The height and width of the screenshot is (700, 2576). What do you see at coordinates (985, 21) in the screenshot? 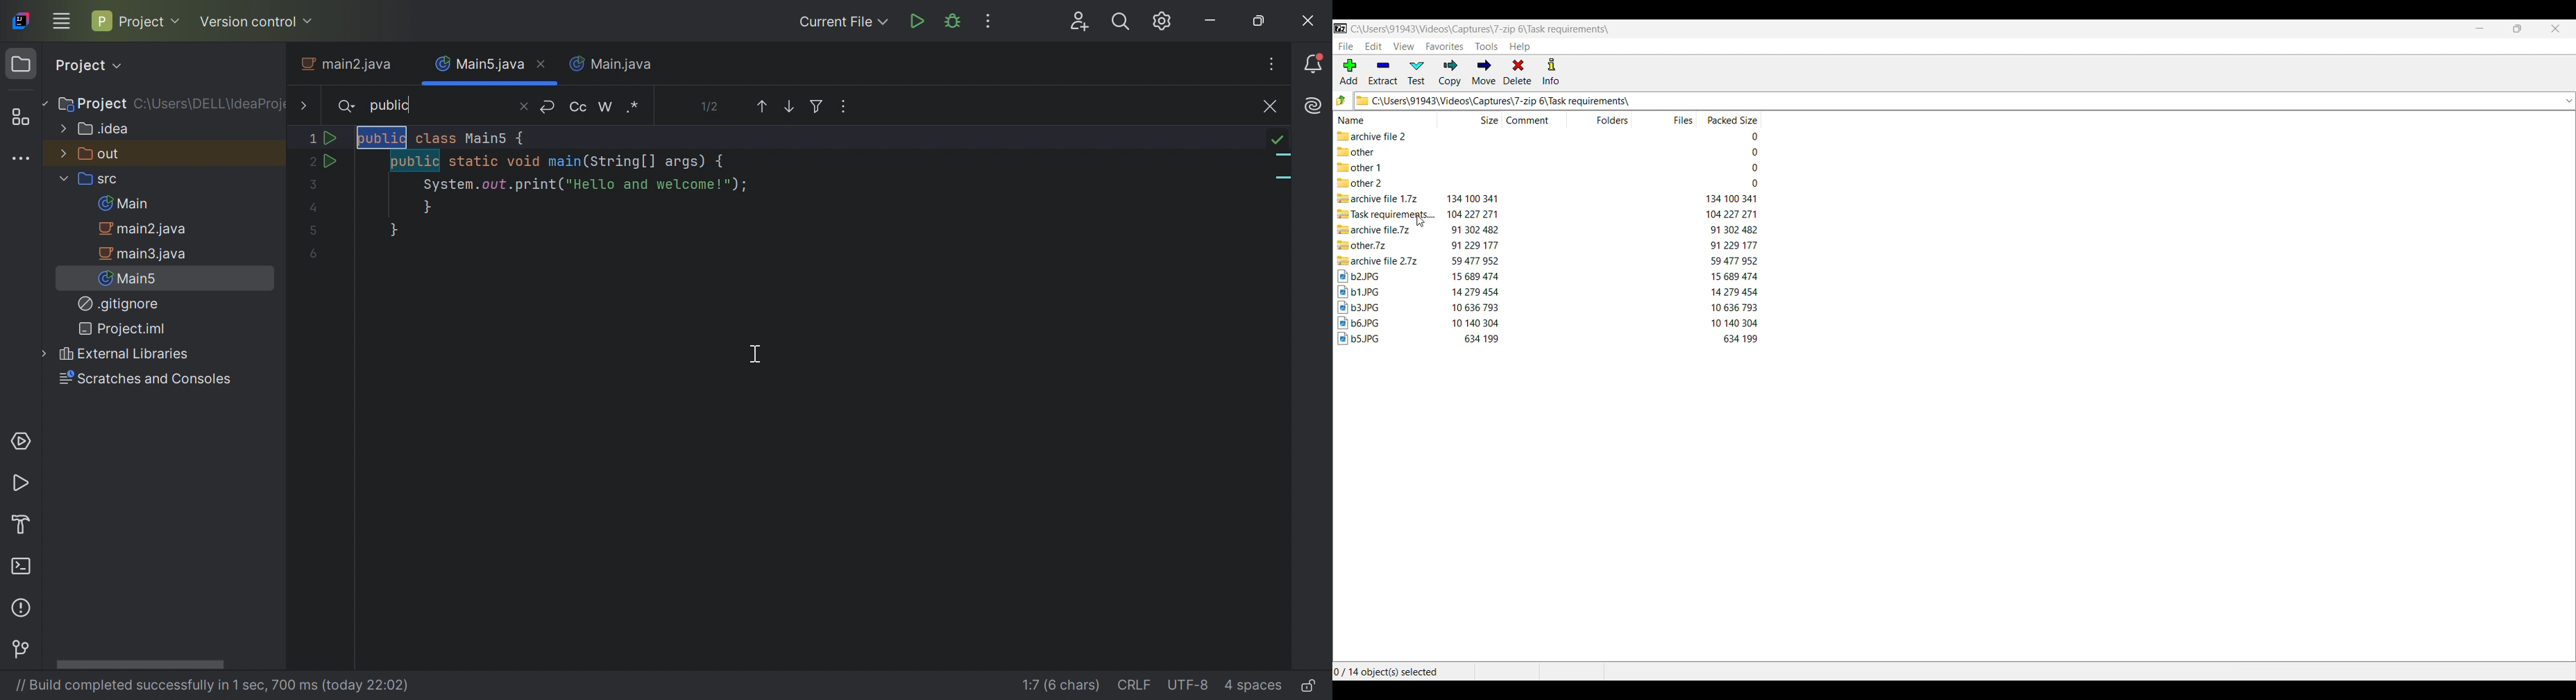
I see `More Actions` at bounding box center [985, 21].